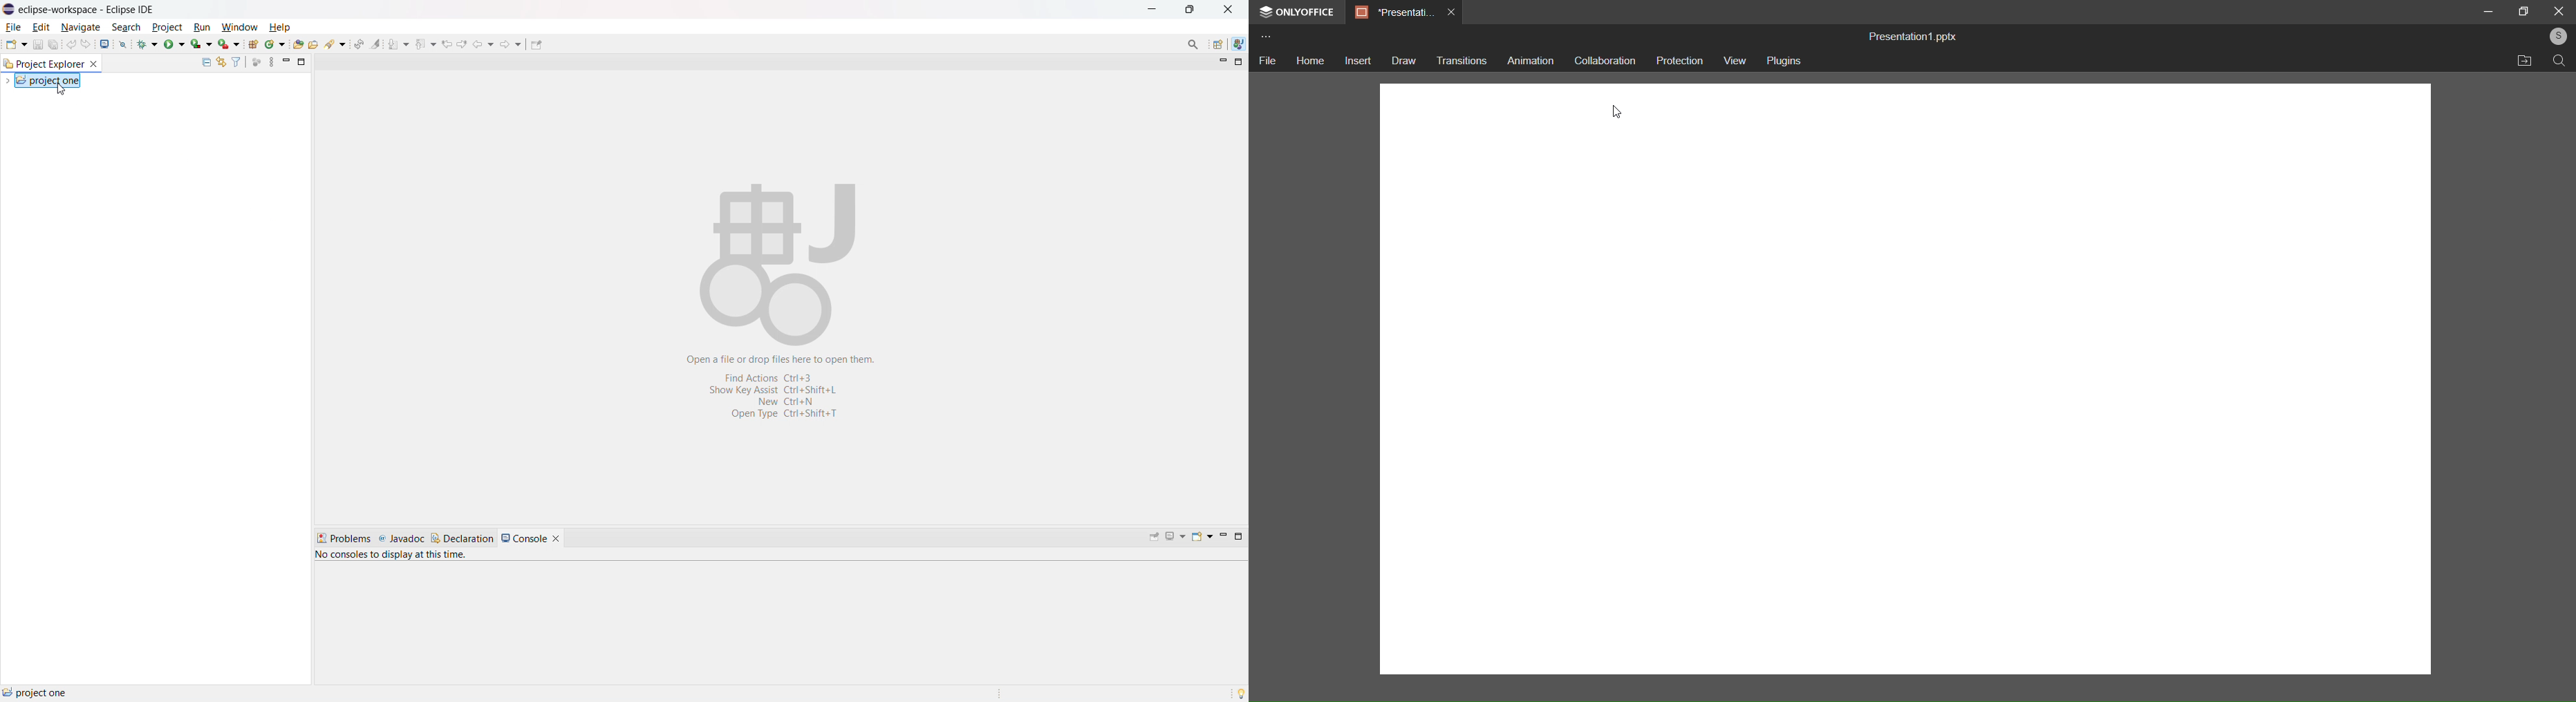 Image resolution: width=2576 pixels, height=728 pixels. I want to click on minimize, so click(286, 62).